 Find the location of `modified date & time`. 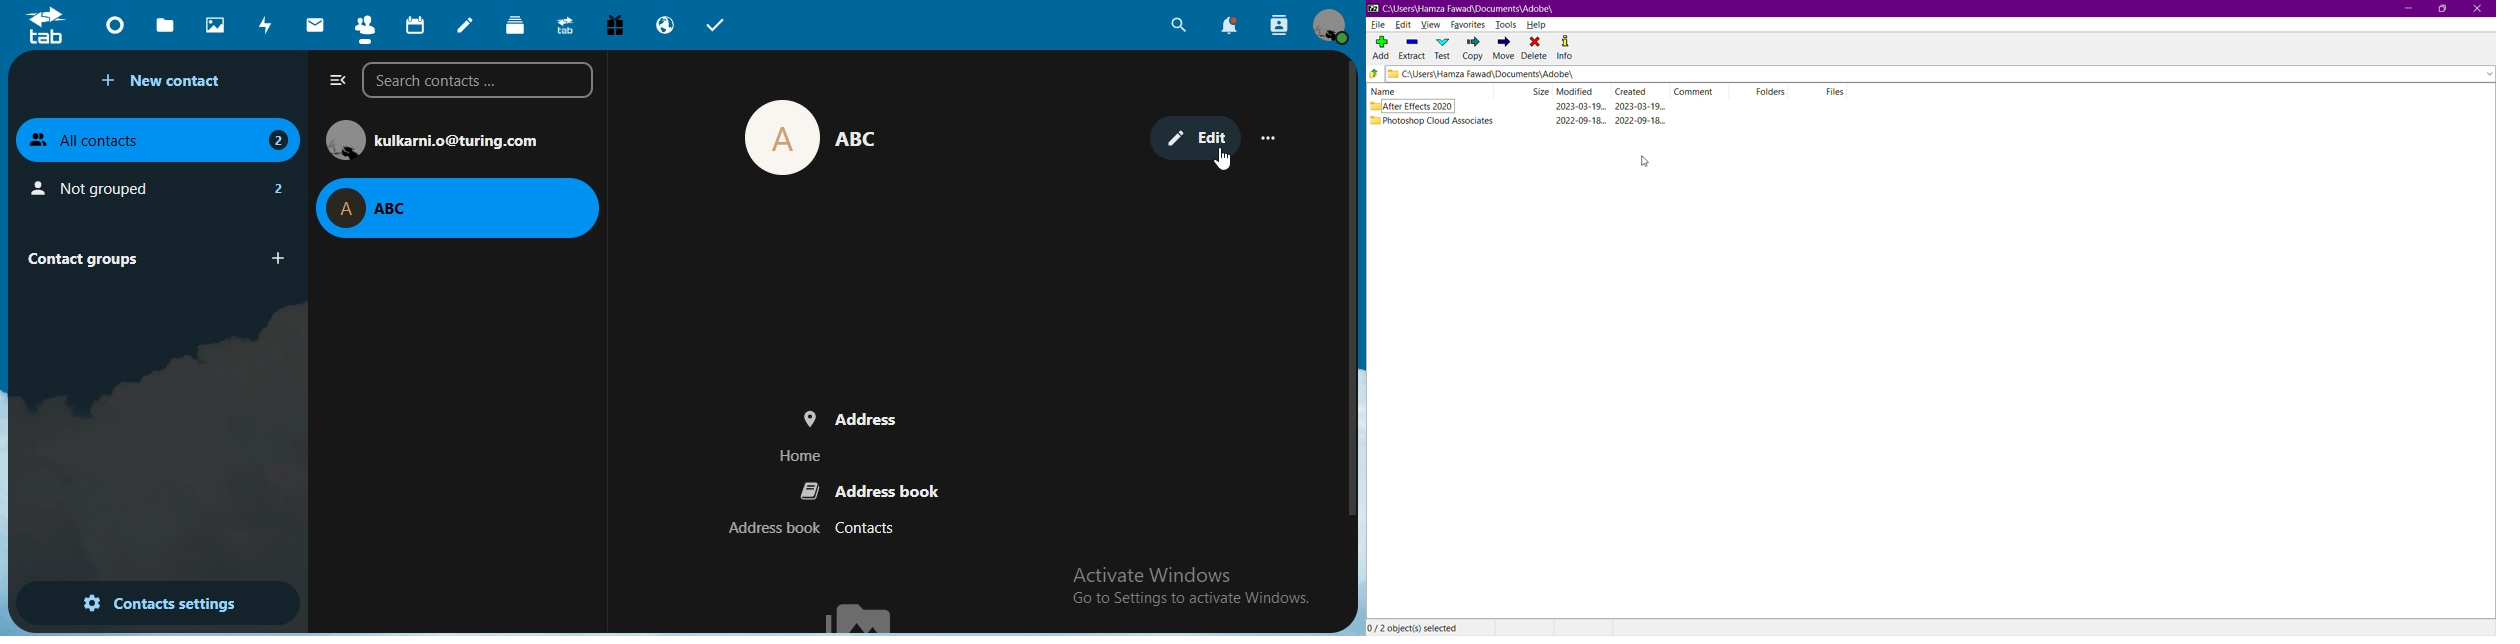

modified date & time is located at coordinates (1582, 121).